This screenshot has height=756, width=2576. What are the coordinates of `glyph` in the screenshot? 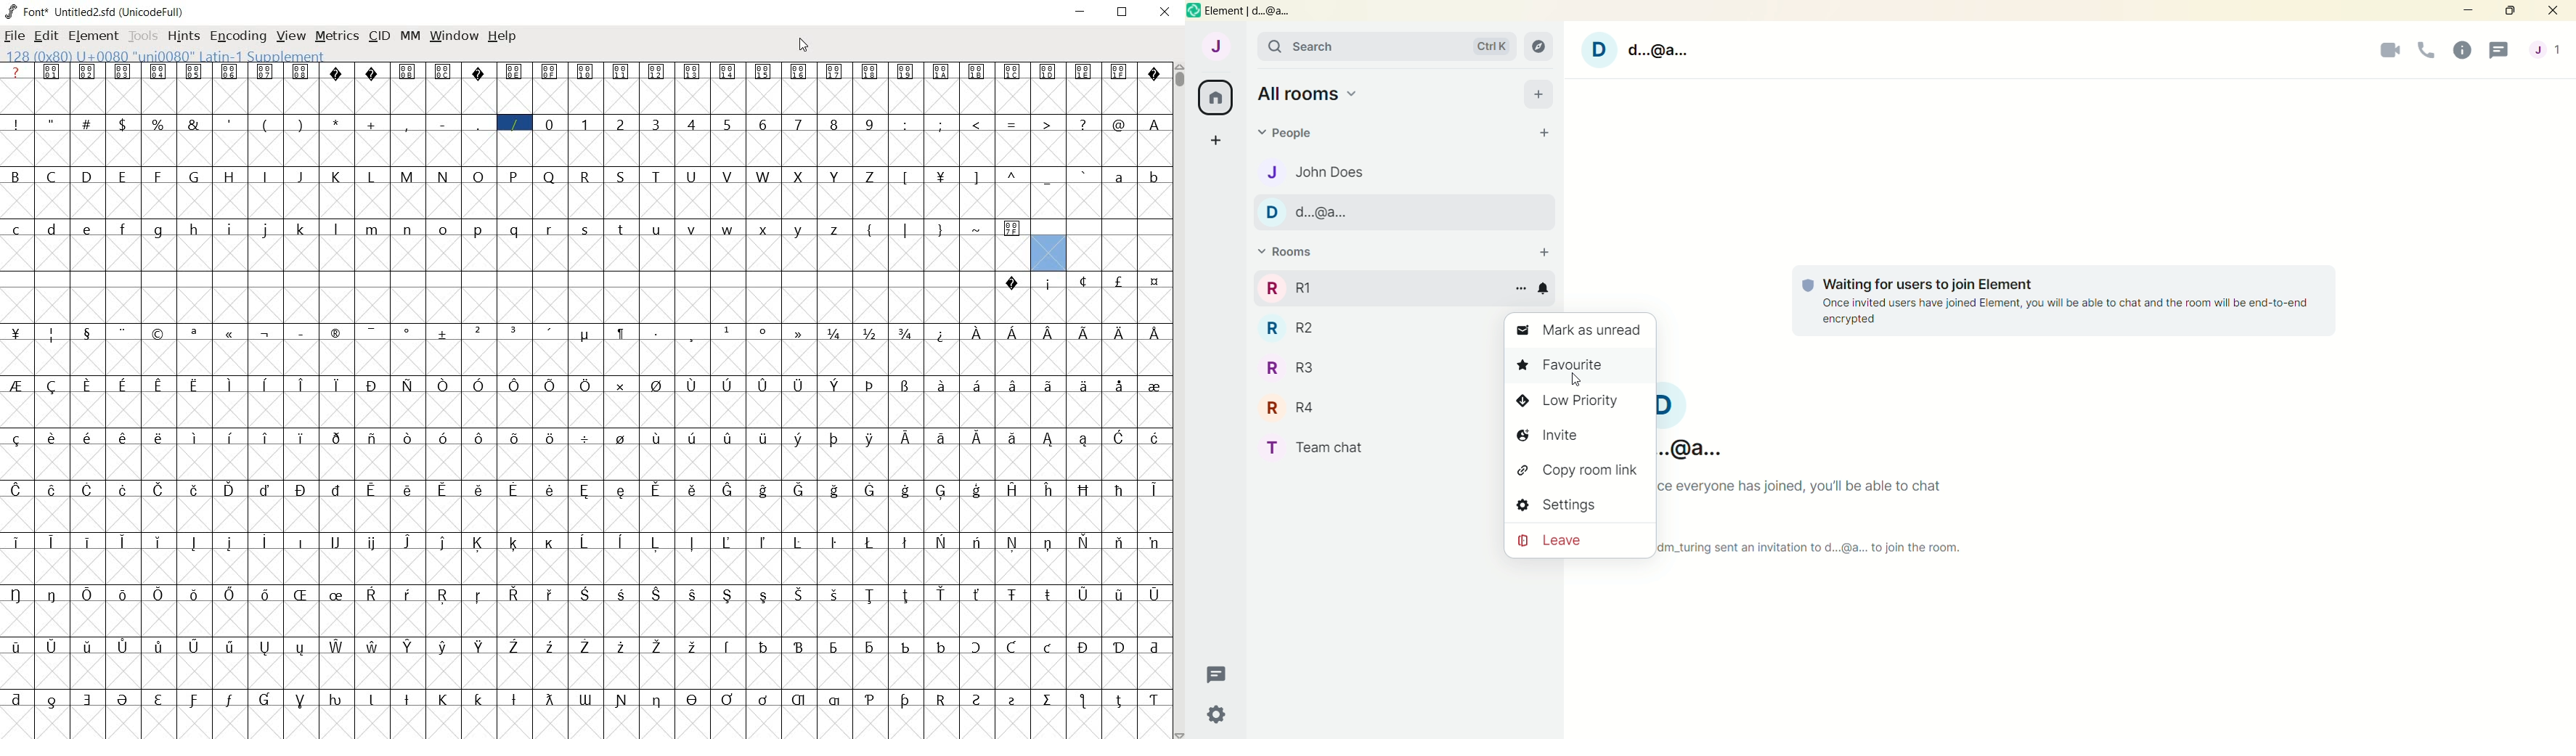 It's located at (1048, 544).